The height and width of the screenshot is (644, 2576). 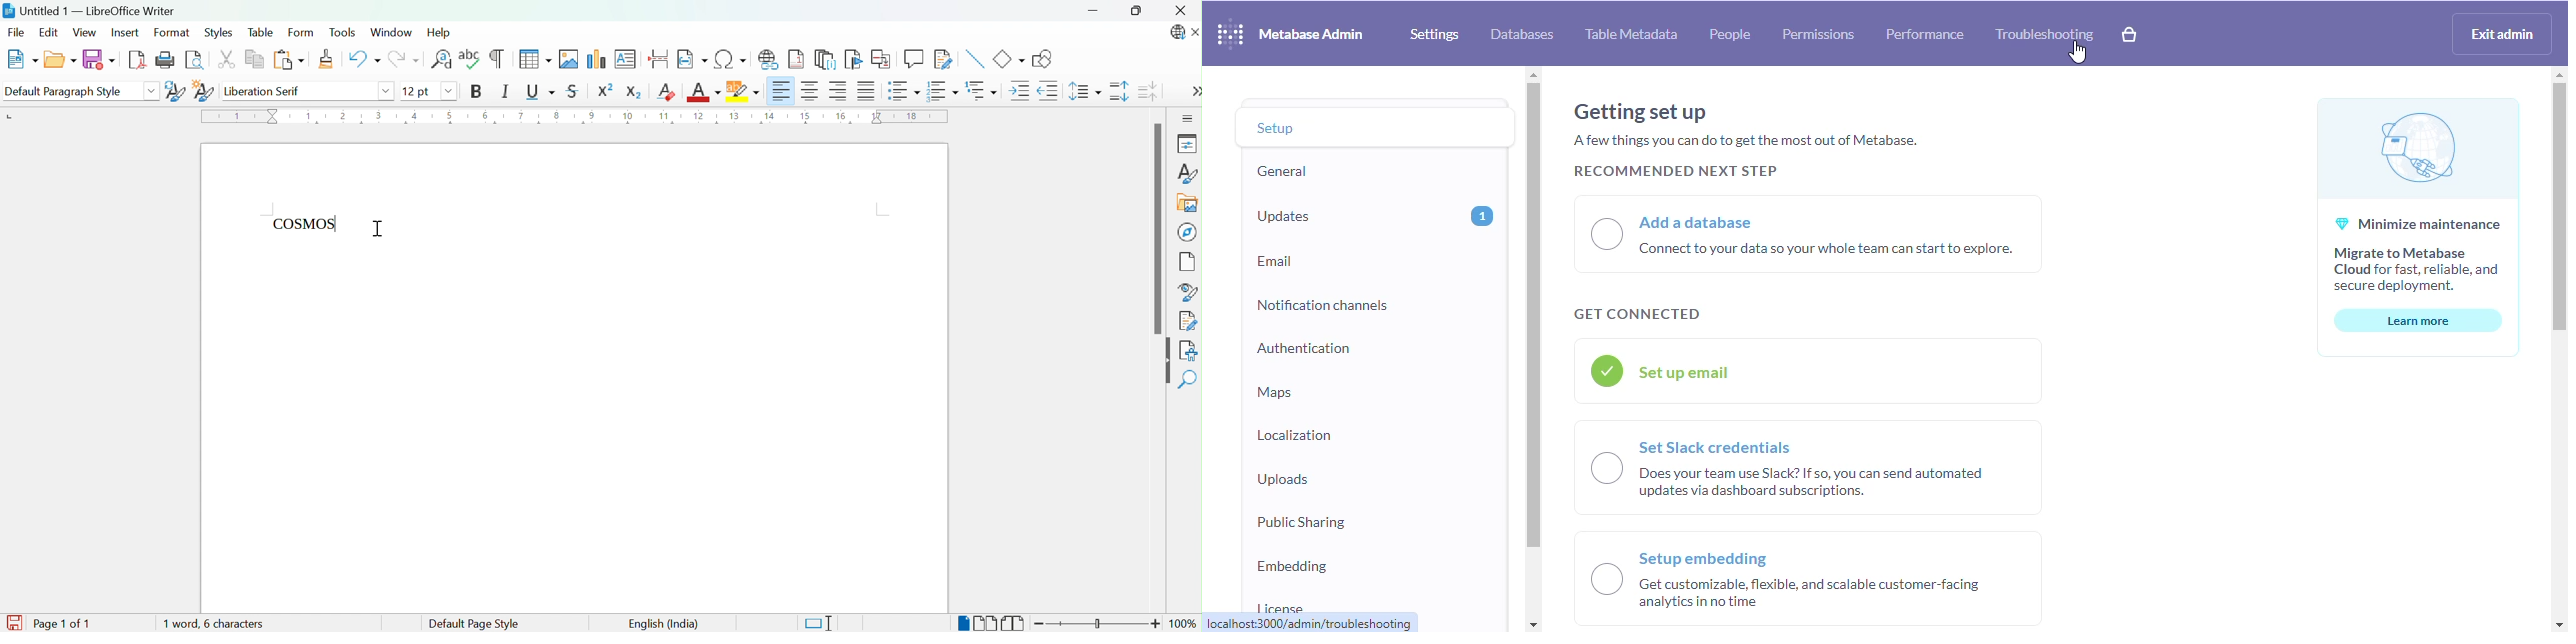 I want to click on updates, so click(x=1285, y=217).